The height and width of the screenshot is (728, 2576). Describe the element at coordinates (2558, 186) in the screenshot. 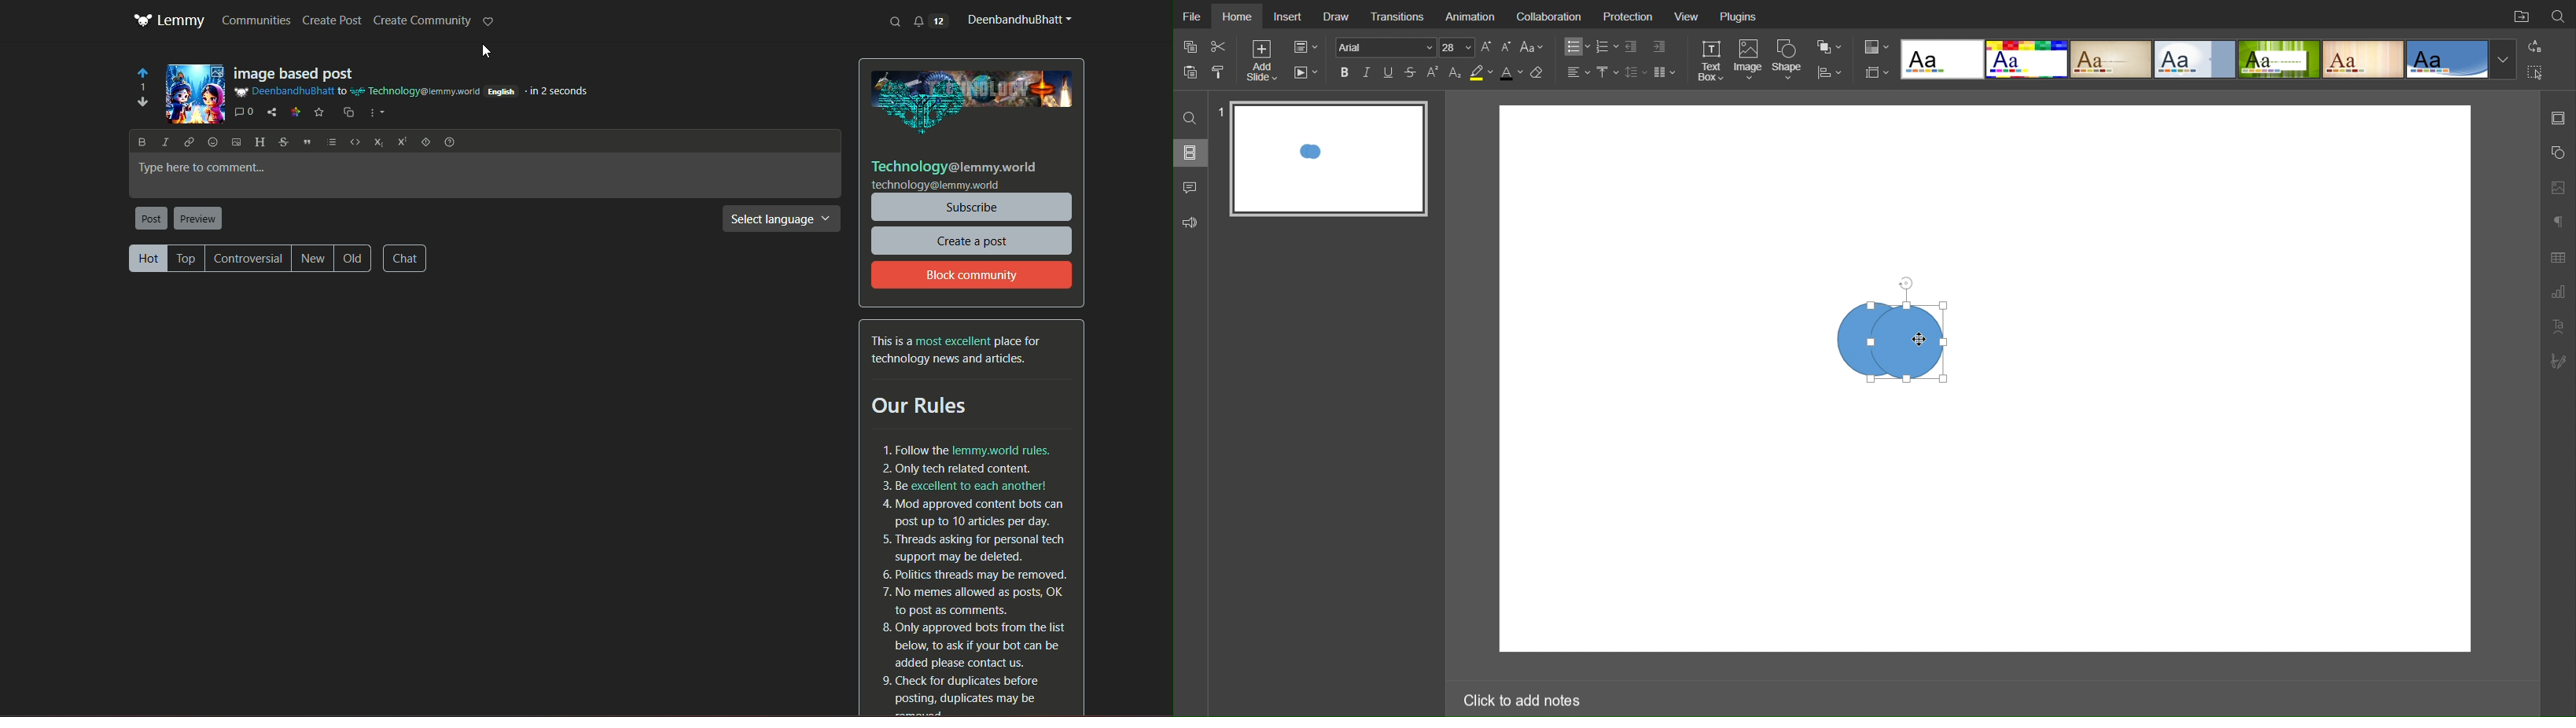

I see `Image Settings` at that location.